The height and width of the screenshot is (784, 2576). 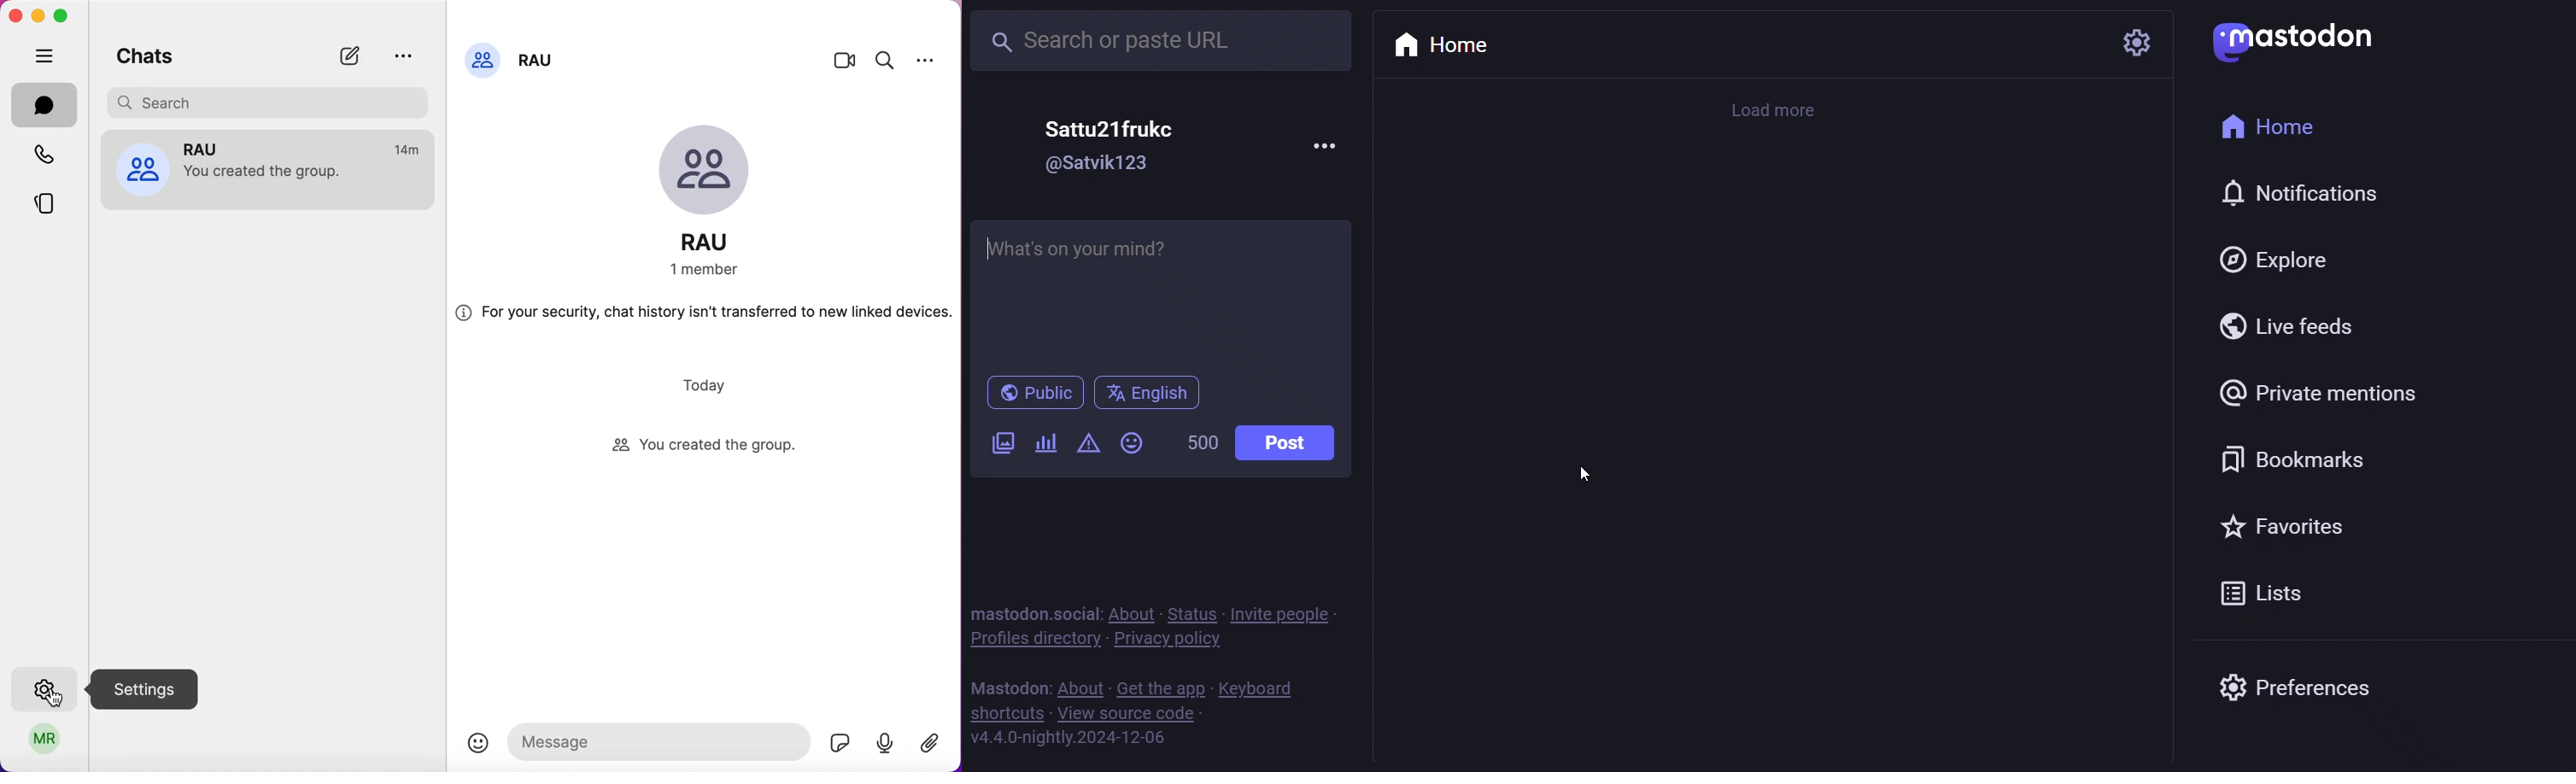 What do you see at coordinates (1032, 640) in the screenshot?
I see `profile` at bounding box center [1032, 640].